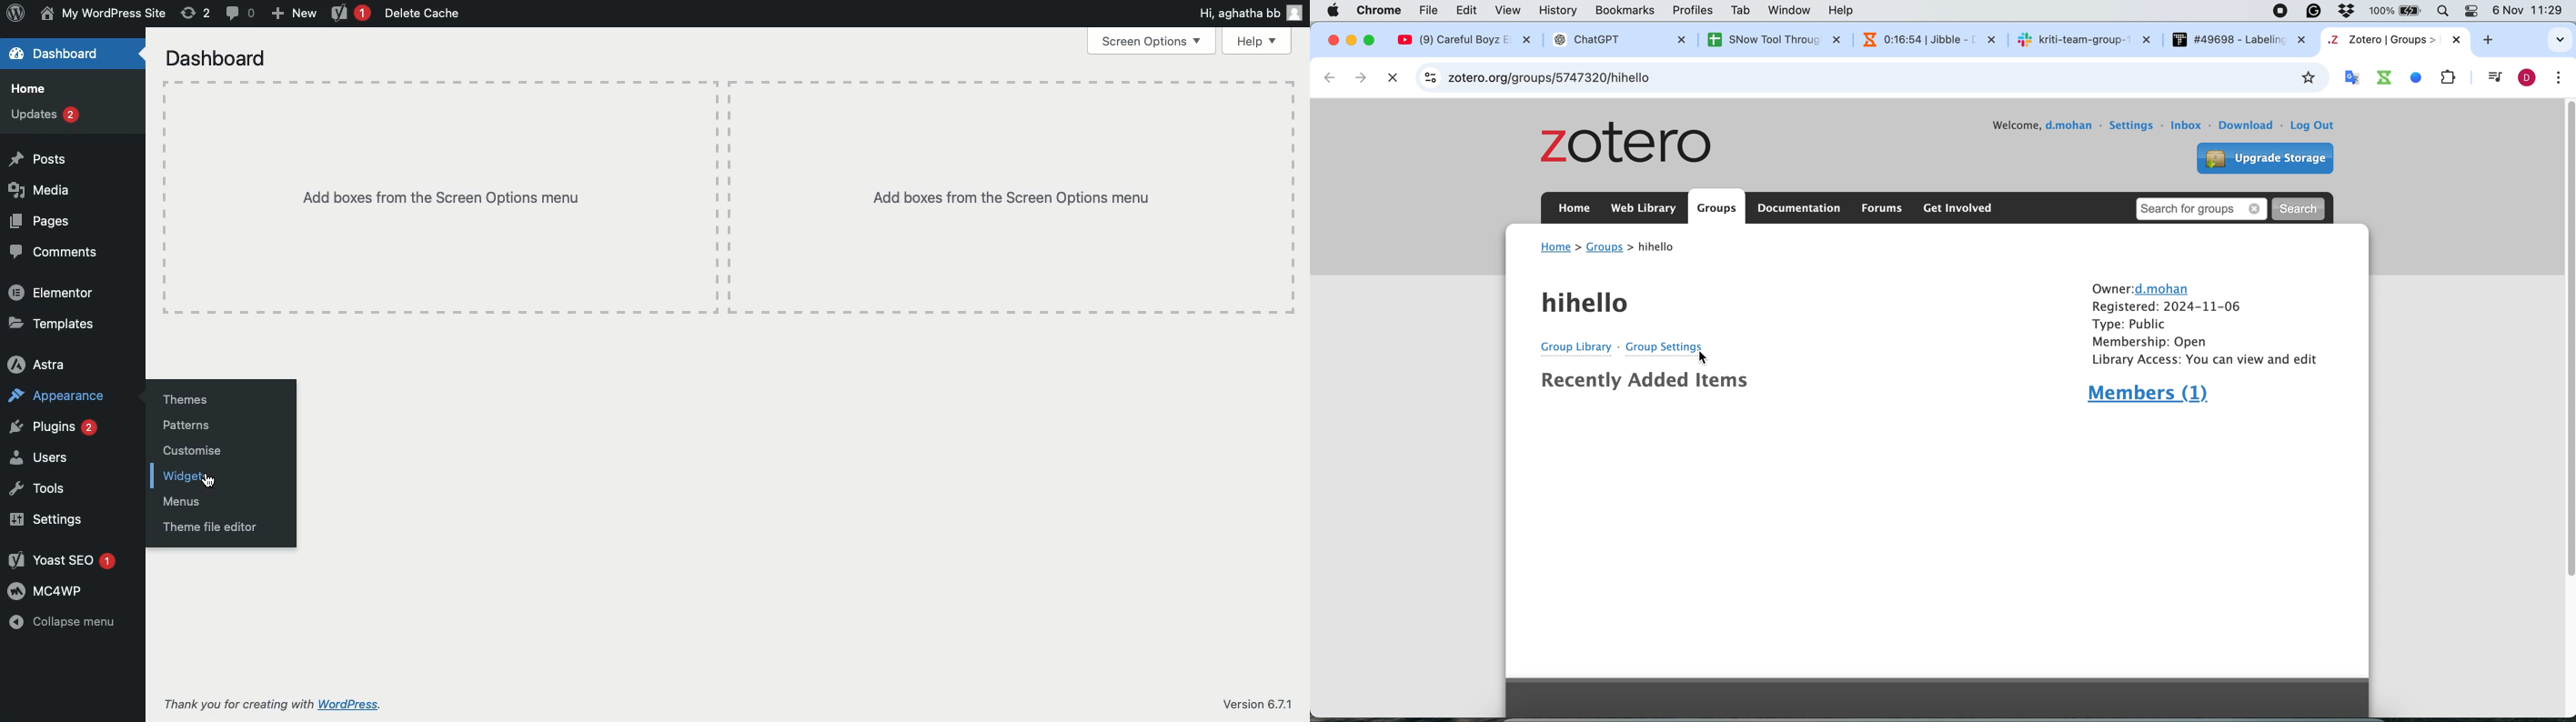 The height and width of the screenshot is (728, 2576). I want to click on Updates, so click(43, 115).